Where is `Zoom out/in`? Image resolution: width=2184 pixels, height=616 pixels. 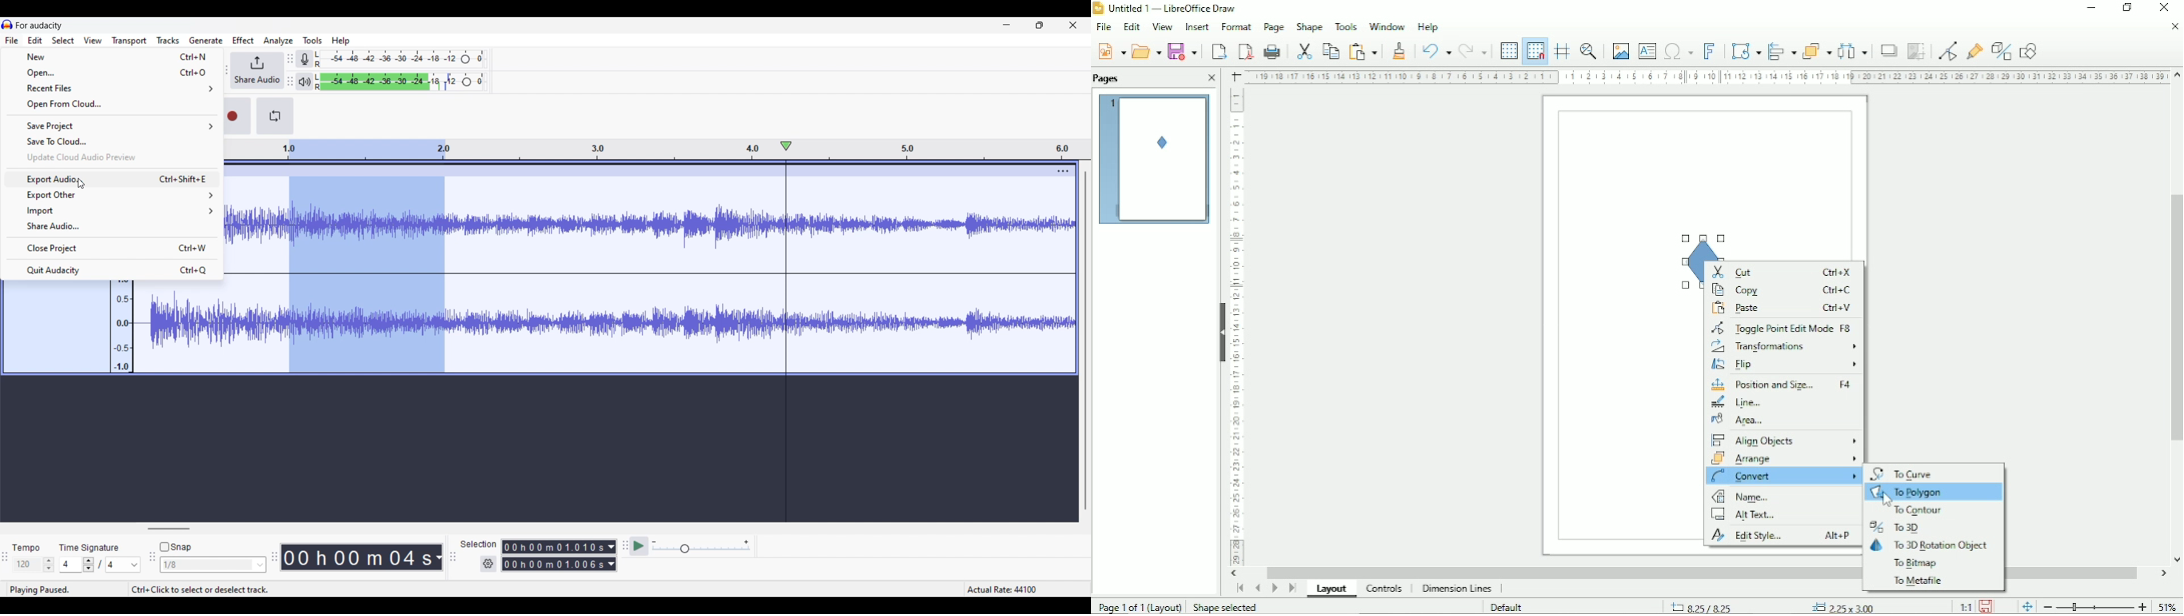 Zoom out/in is located at coordinates (2094, 605).